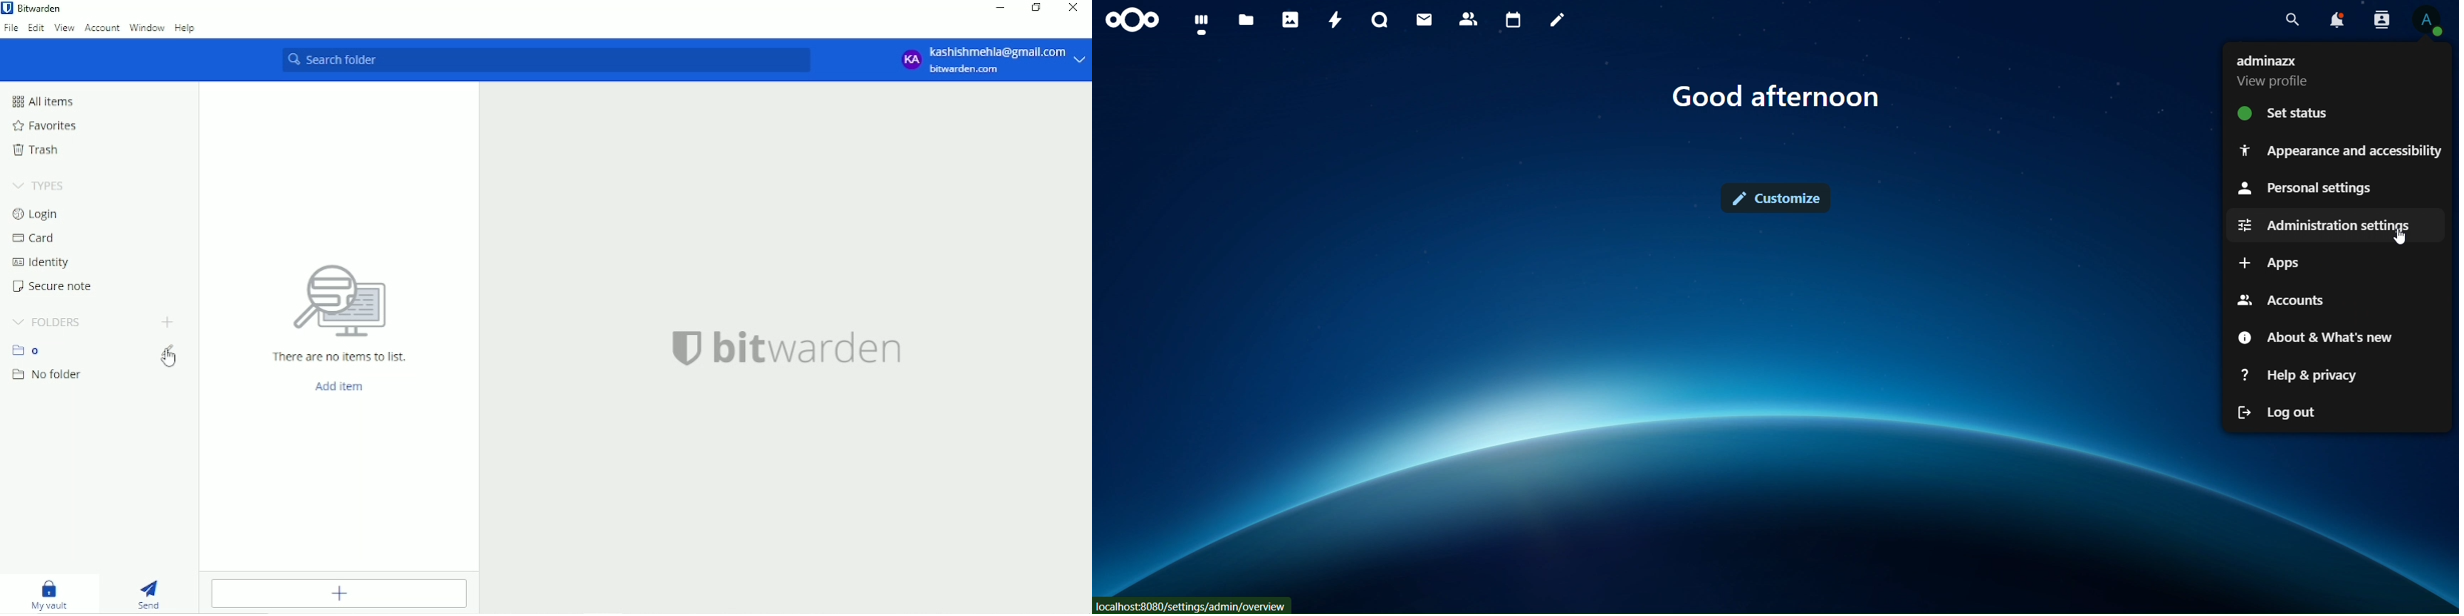  What do you see at coordinates (2339, 150) in the screenshot?
I see `appearance and accessibility` at bounding box center [2339, 150].